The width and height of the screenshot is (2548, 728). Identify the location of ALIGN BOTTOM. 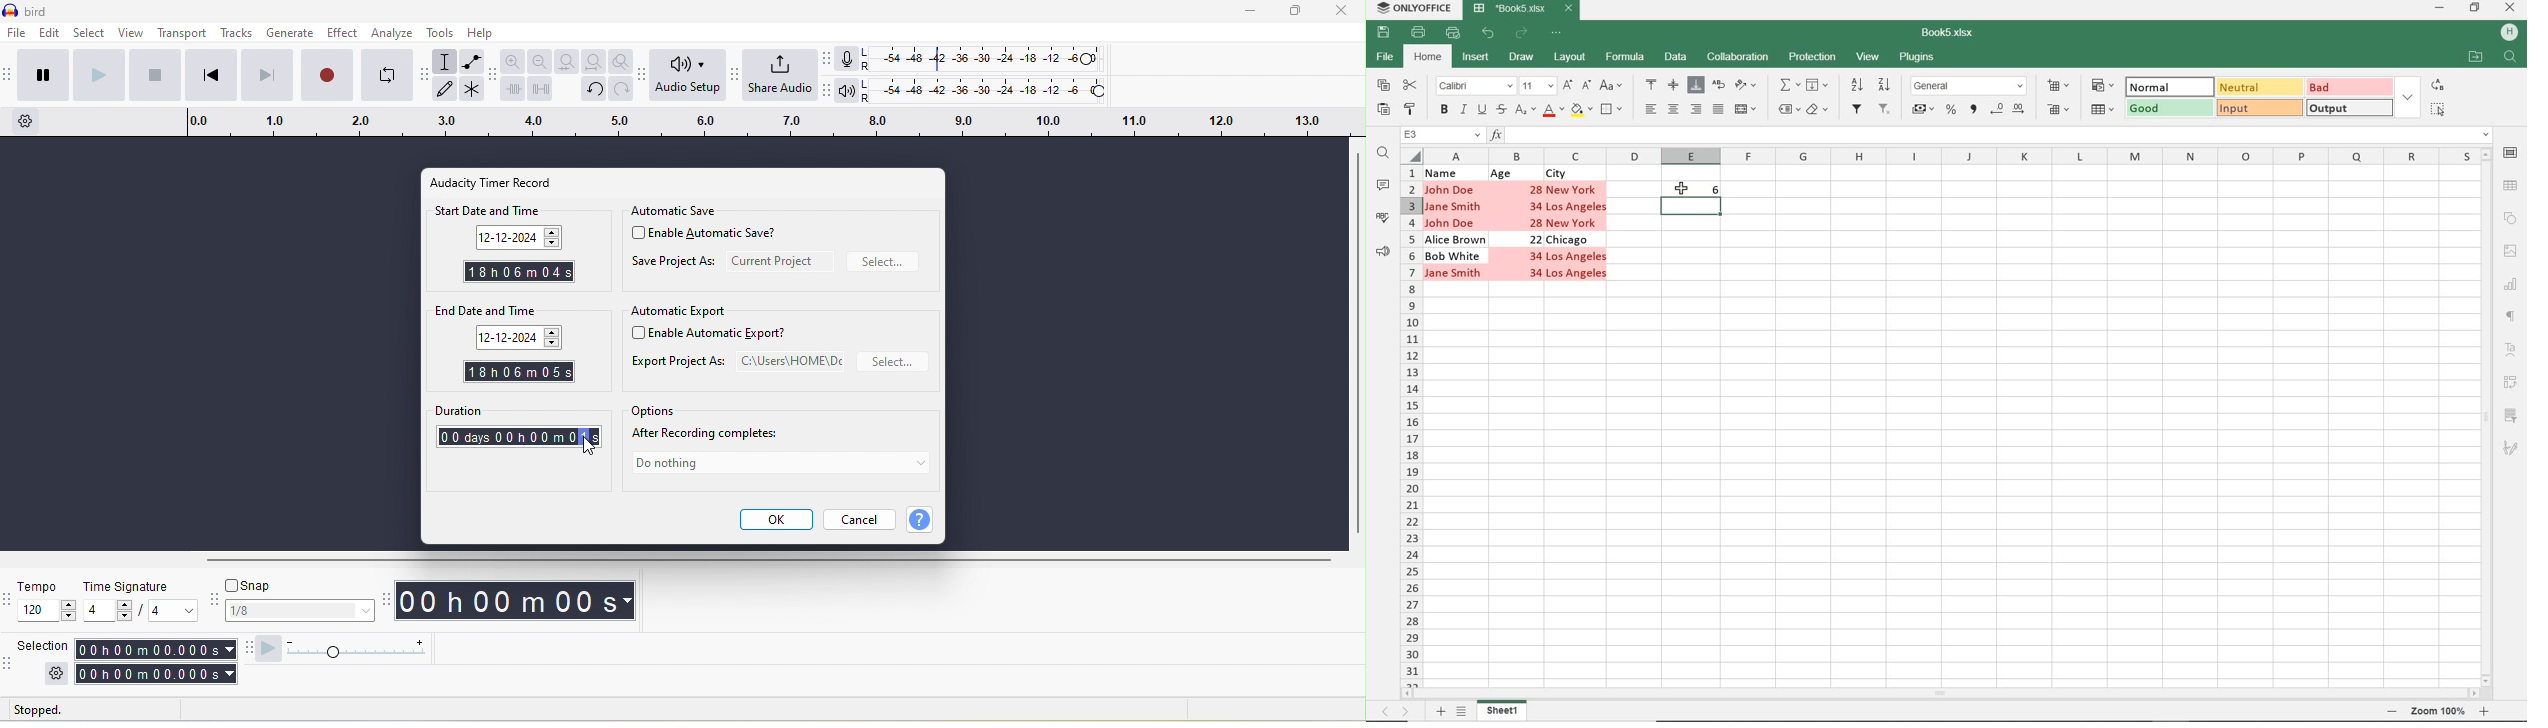
(1694, 85).